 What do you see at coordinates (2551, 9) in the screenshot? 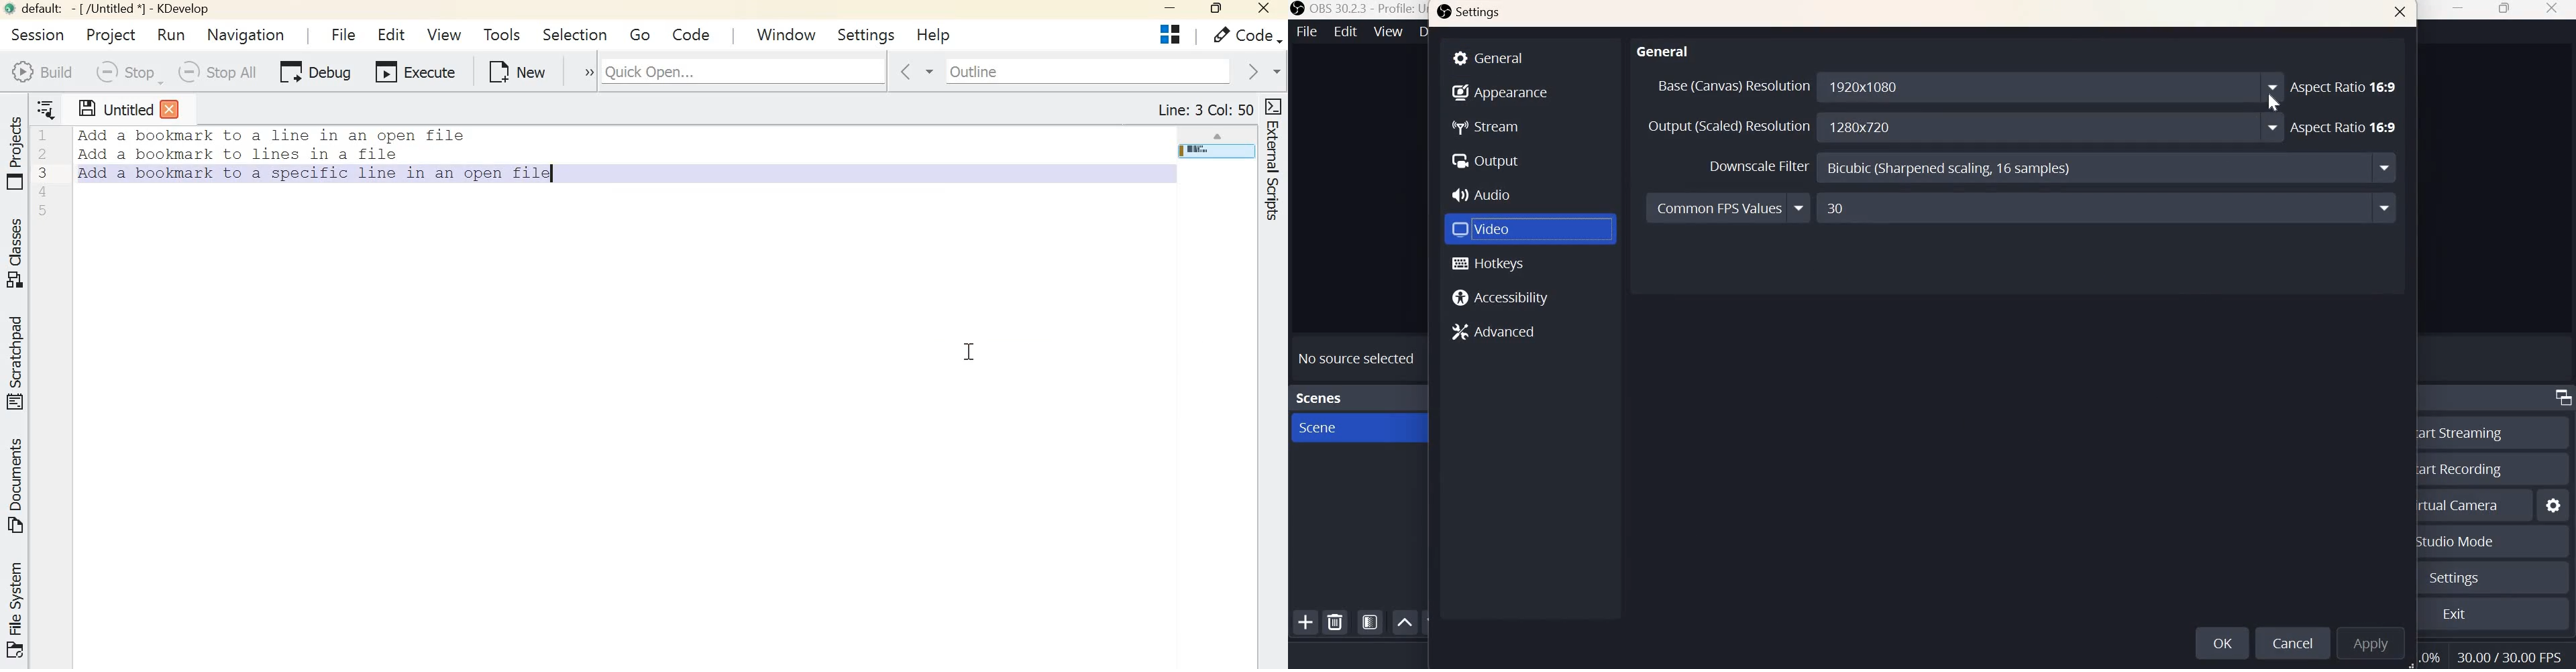
I see `close` at bounding box center [2551, 9].